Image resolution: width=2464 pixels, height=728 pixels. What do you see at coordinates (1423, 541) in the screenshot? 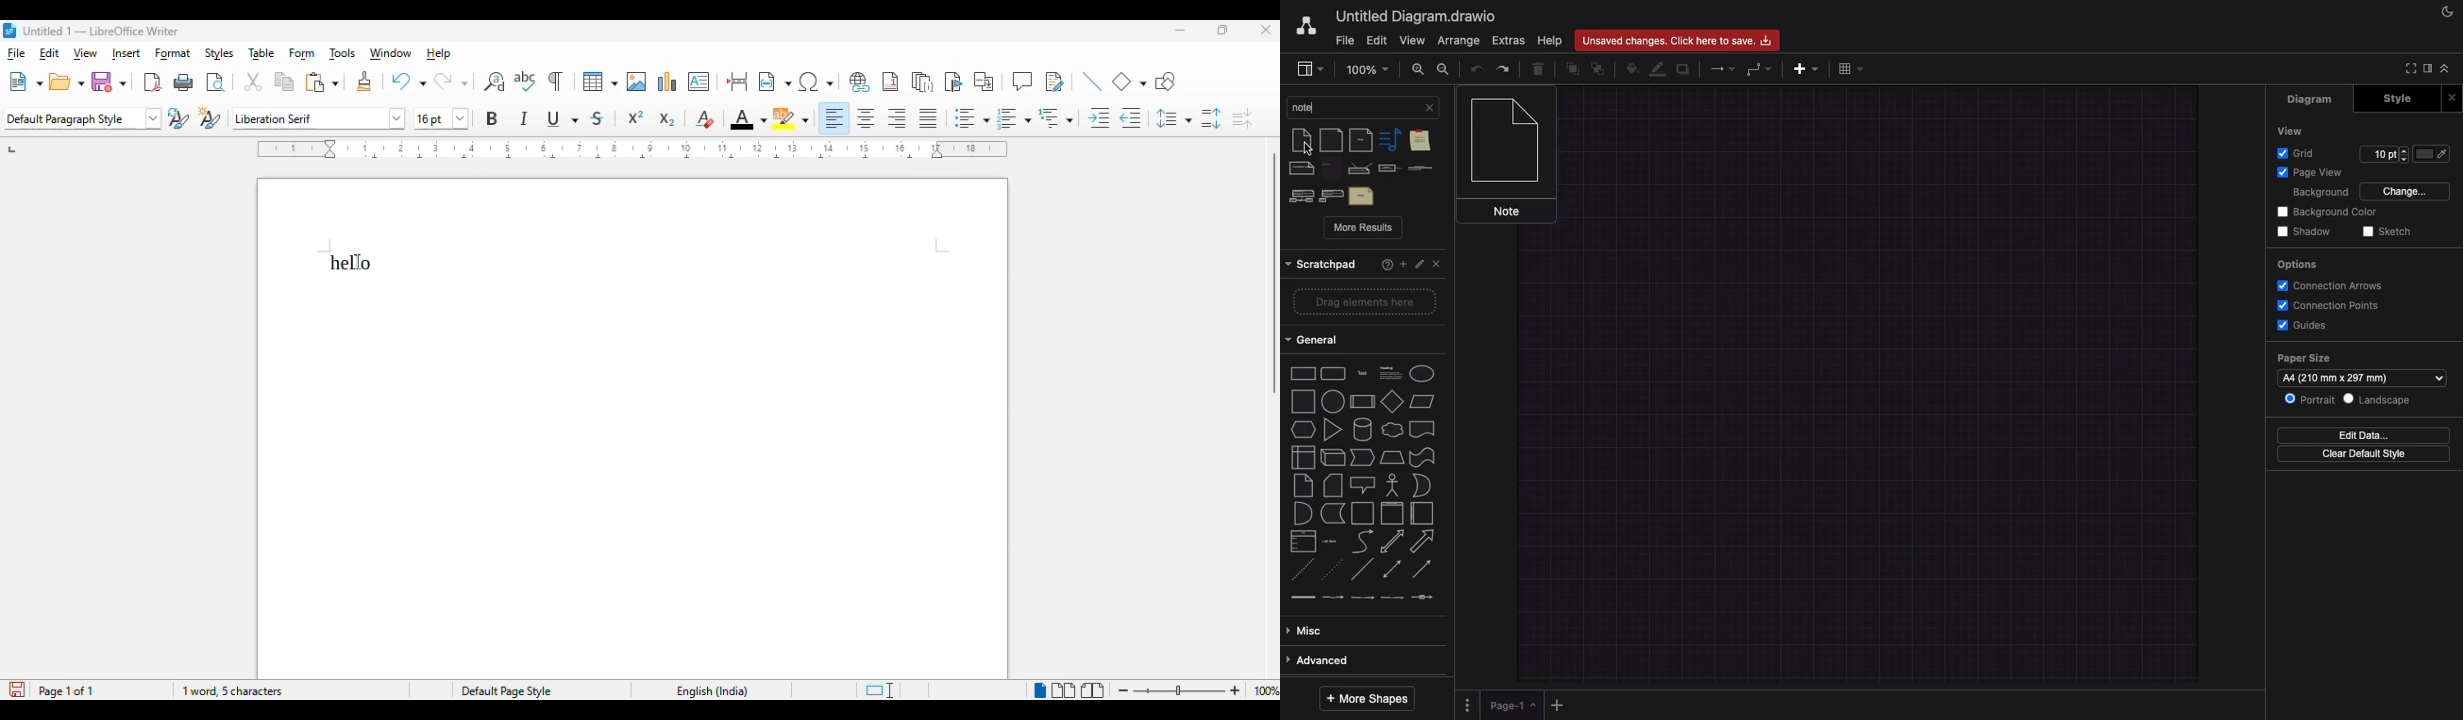
I see `arrow` at bounding box center [1423, 541].